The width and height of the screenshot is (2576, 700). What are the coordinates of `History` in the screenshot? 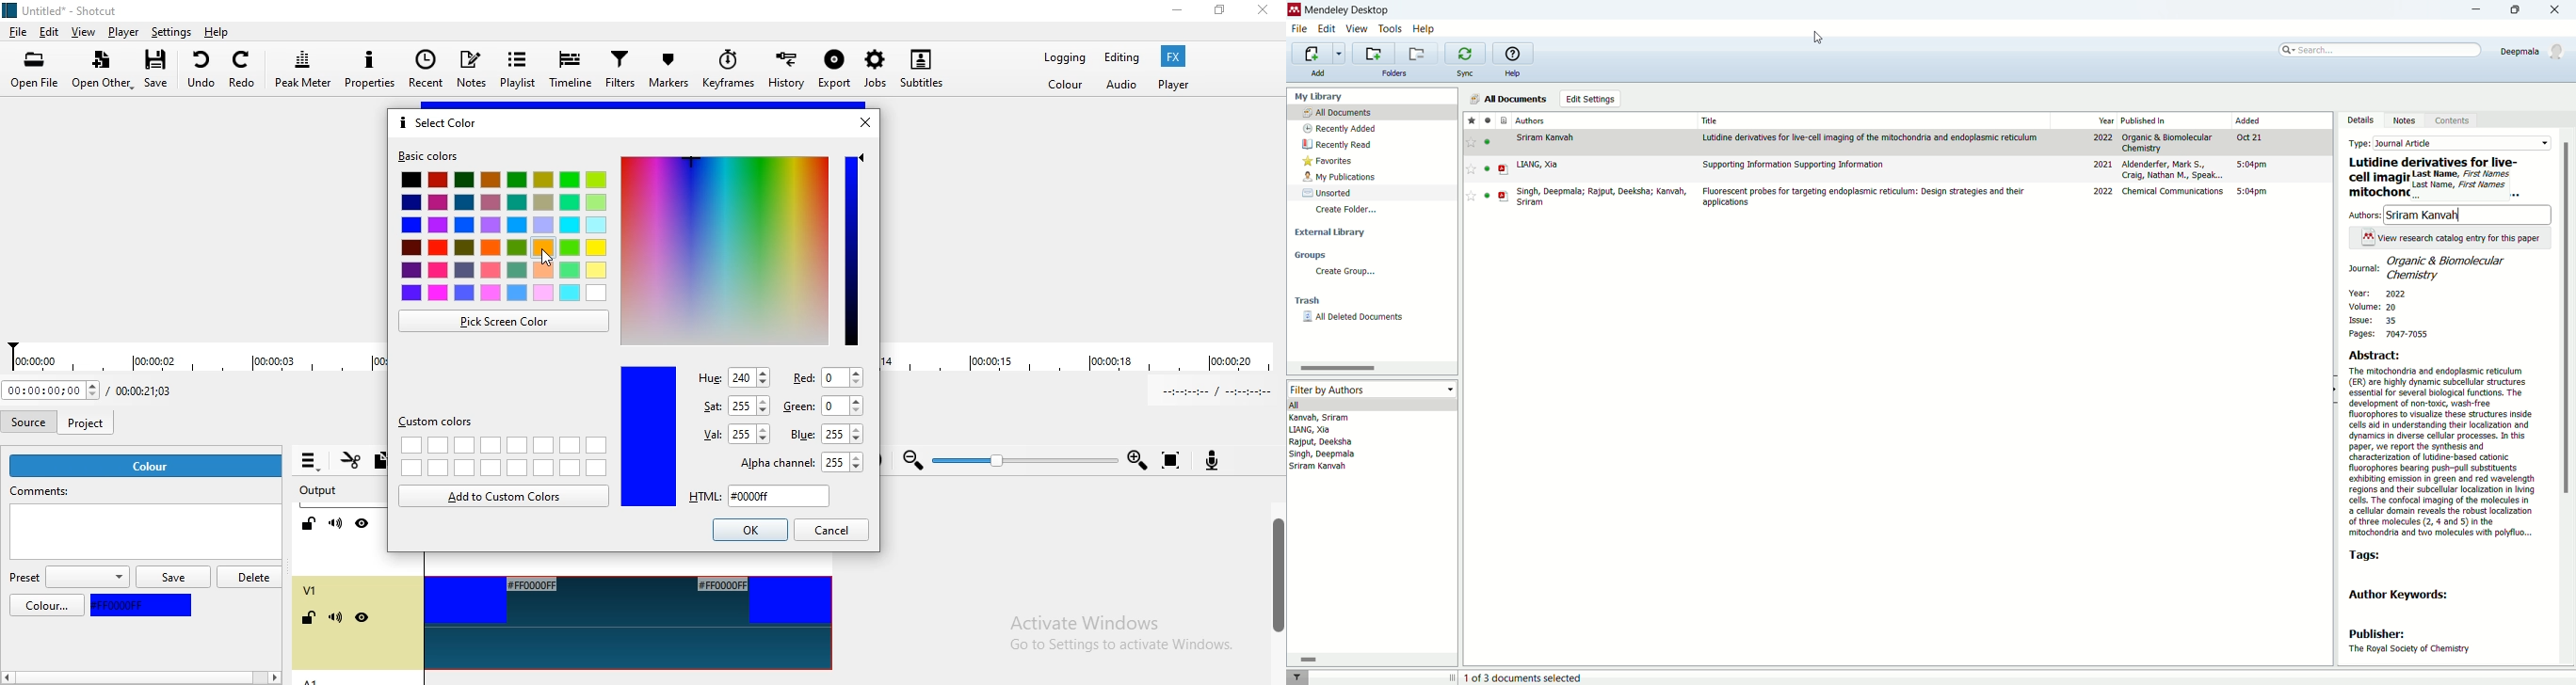 It's located at (789, 75).